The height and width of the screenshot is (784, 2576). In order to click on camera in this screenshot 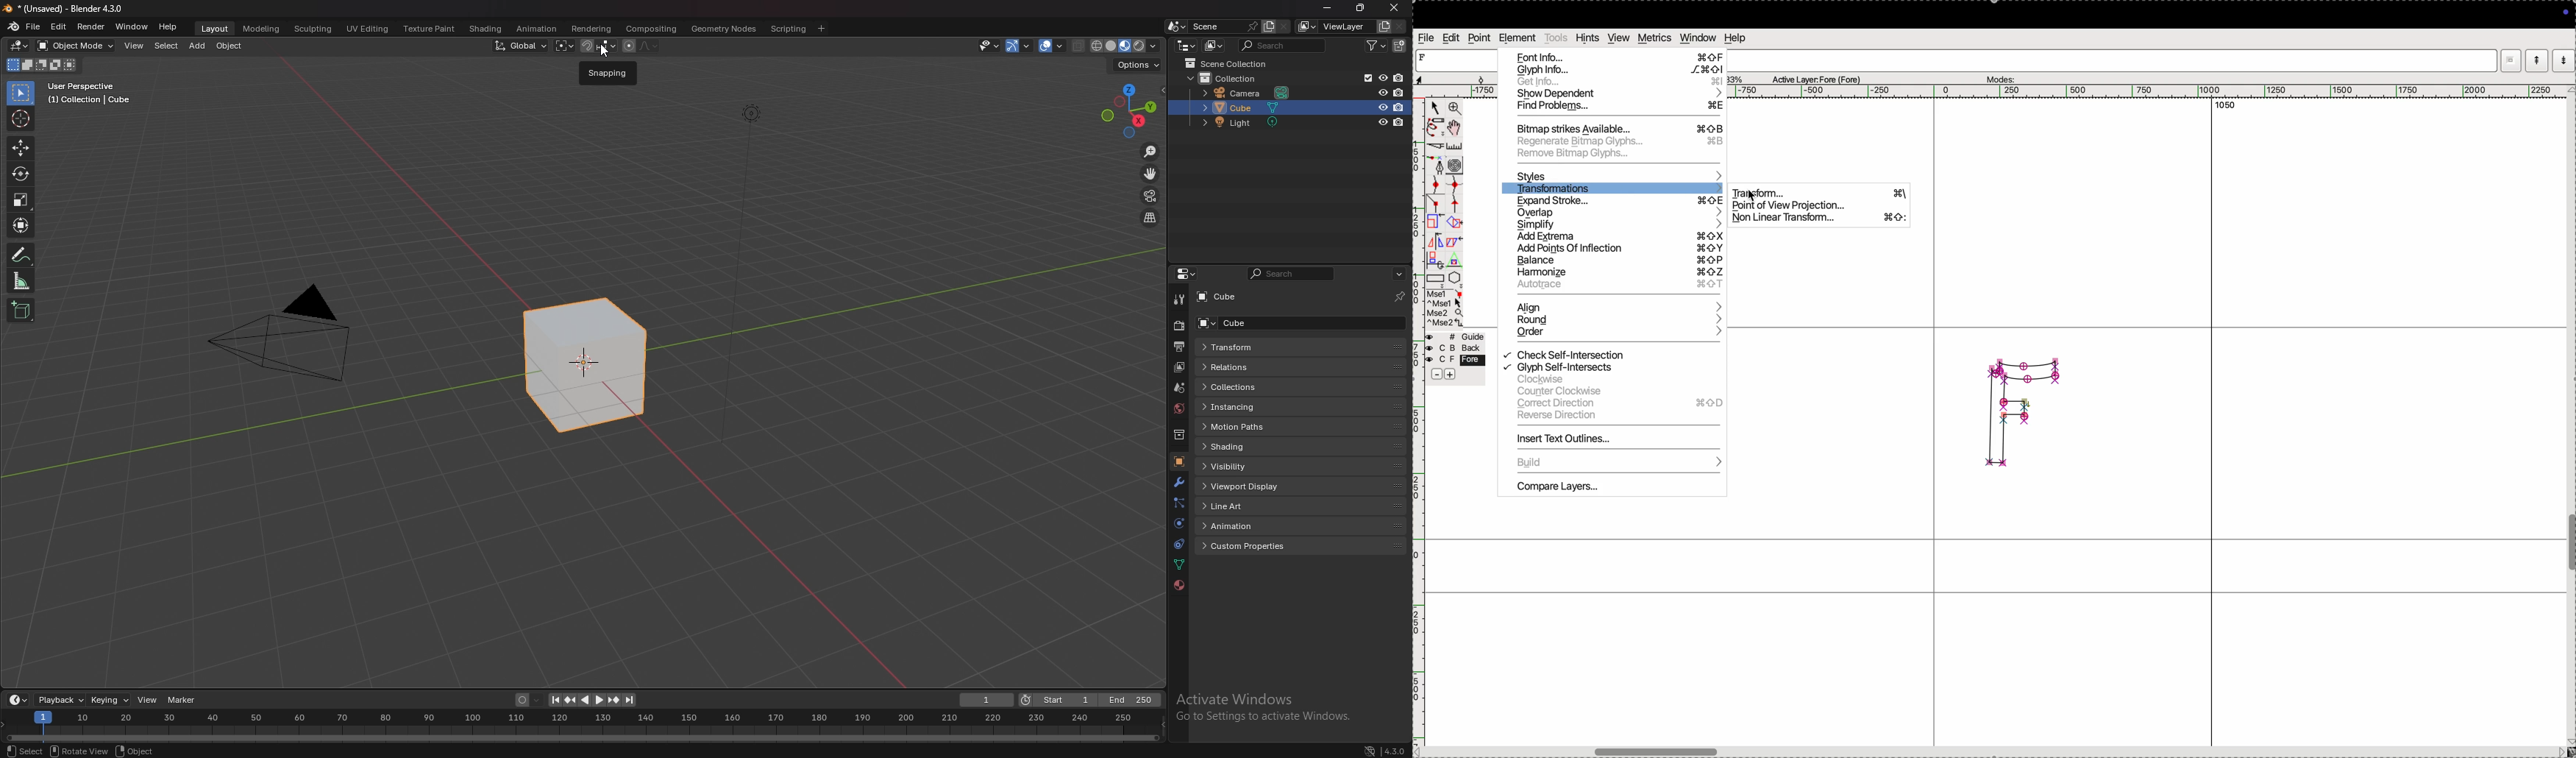, I will do `click(1248, 93)`.